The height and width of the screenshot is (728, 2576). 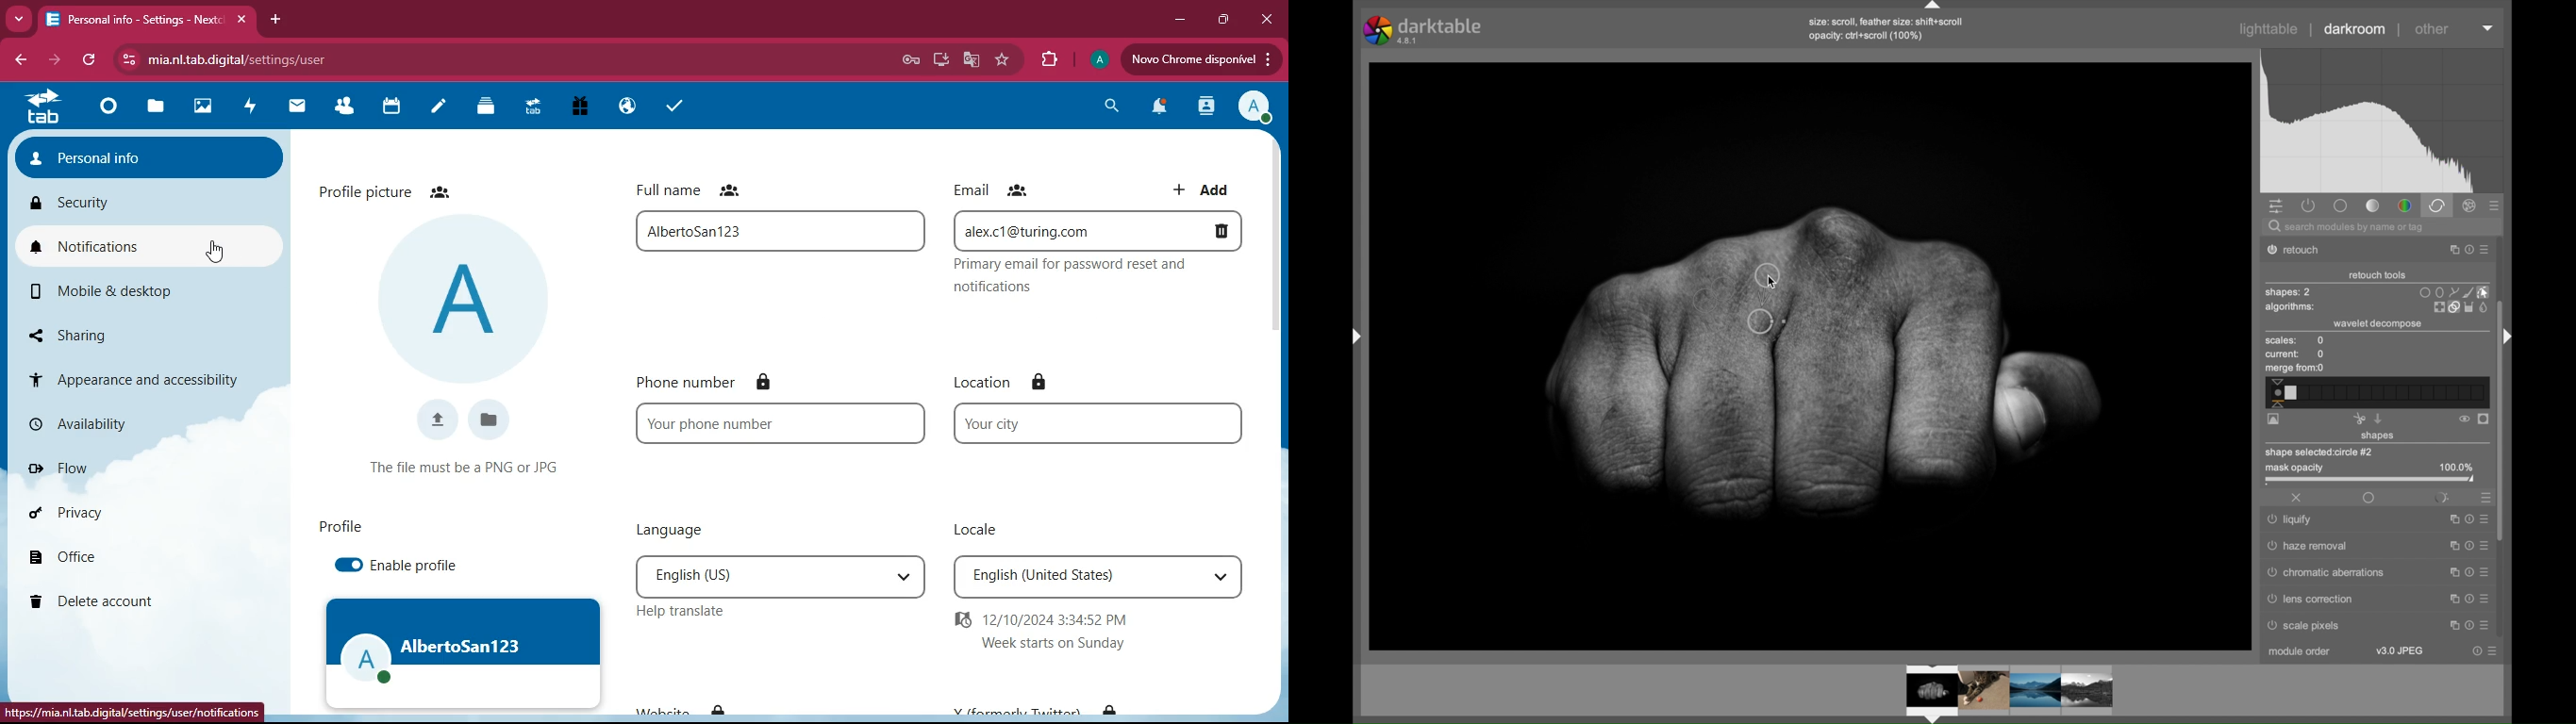 I want to click on help, so click(x=675, y=612).